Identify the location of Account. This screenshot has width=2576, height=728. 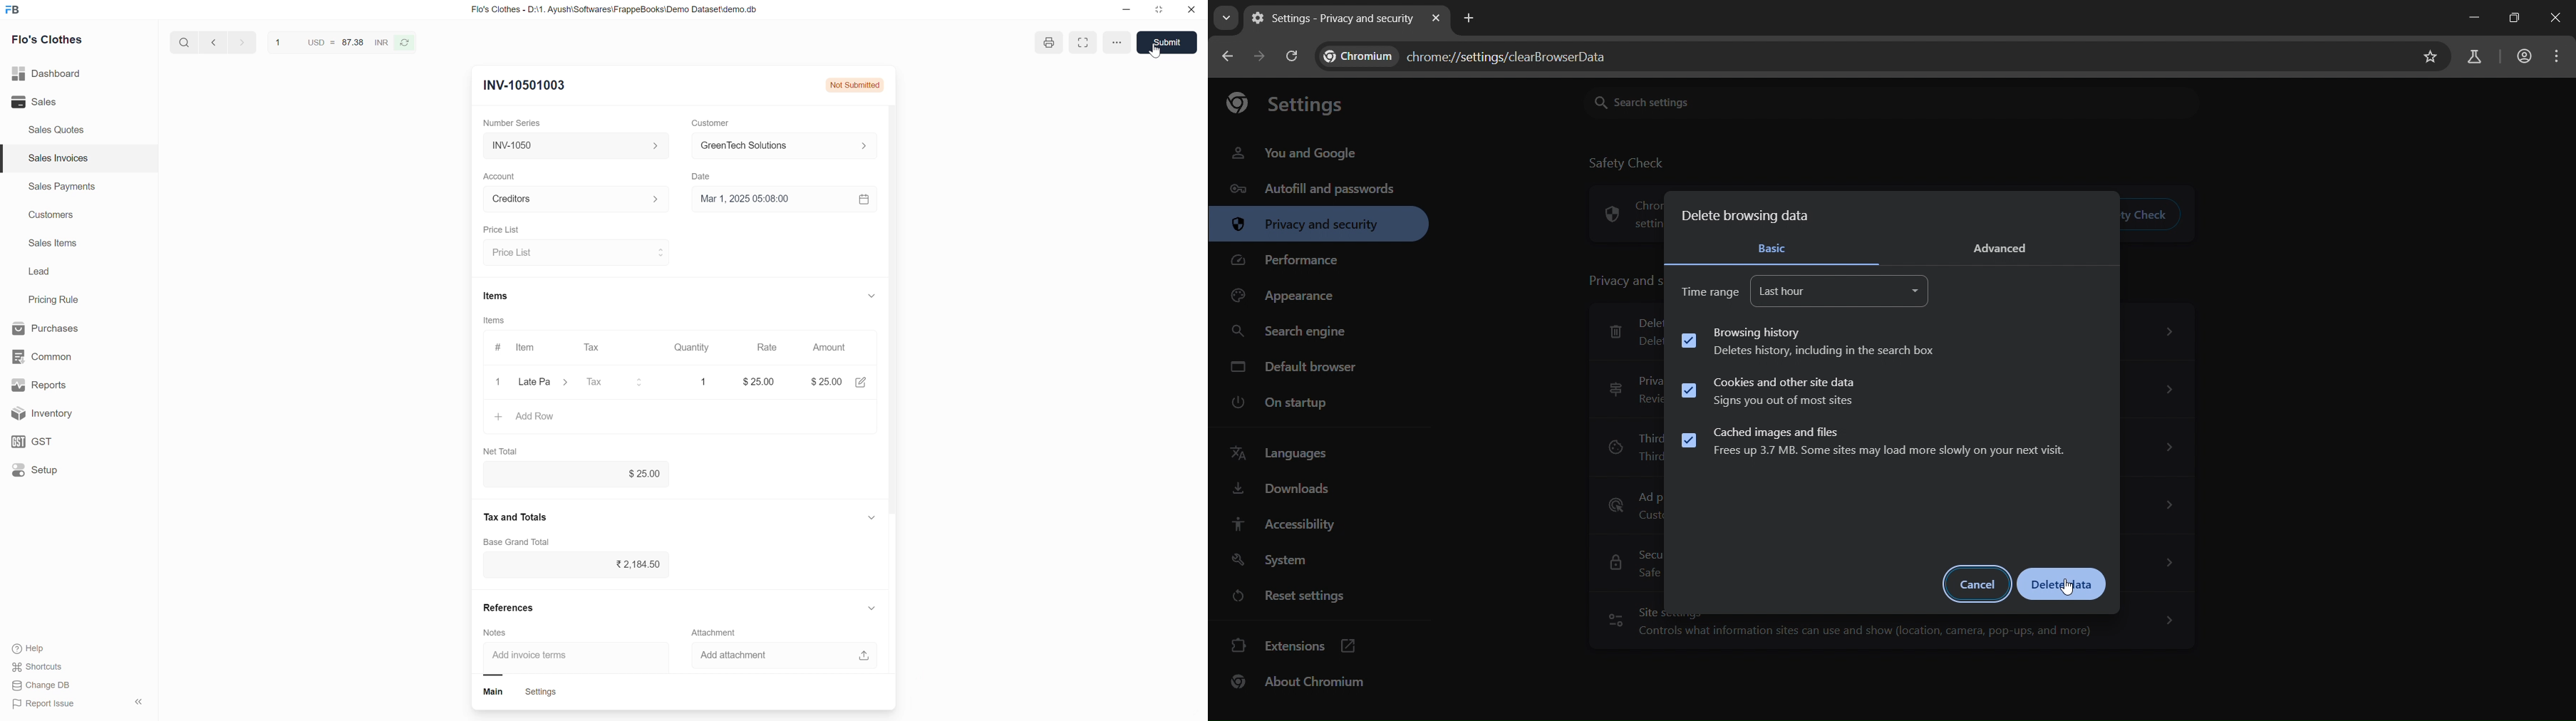
(501, 176).